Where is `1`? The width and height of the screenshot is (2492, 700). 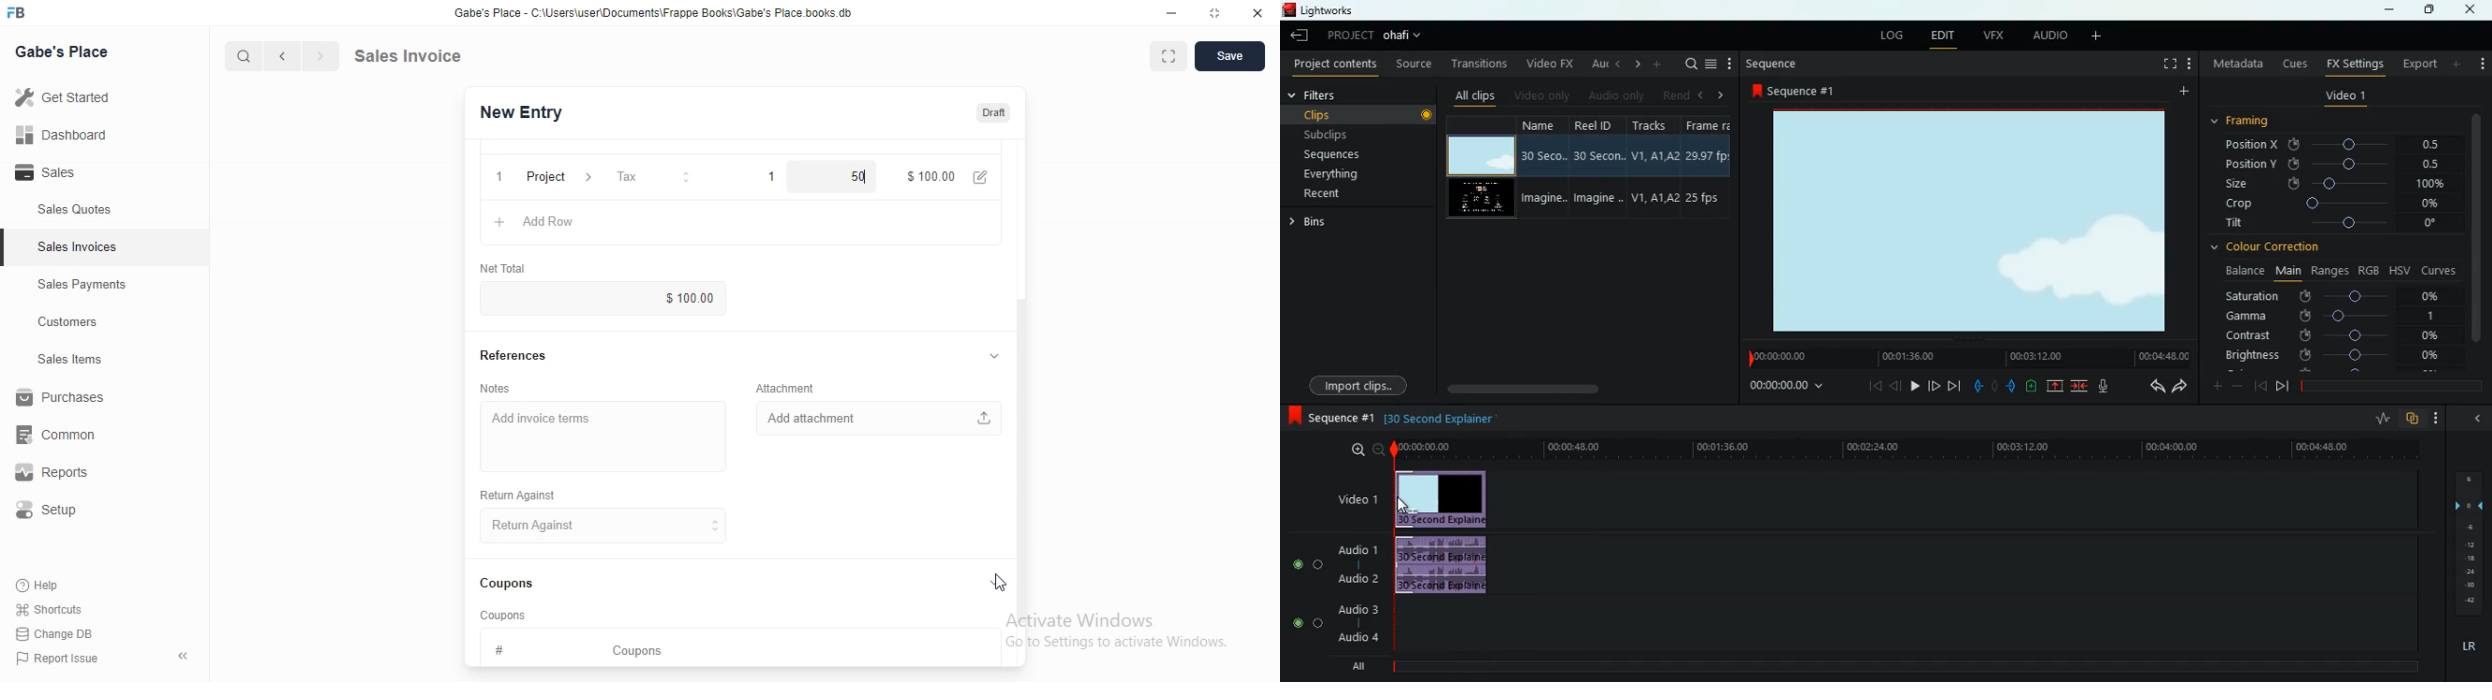
1 is located at coordinates (495, 174).